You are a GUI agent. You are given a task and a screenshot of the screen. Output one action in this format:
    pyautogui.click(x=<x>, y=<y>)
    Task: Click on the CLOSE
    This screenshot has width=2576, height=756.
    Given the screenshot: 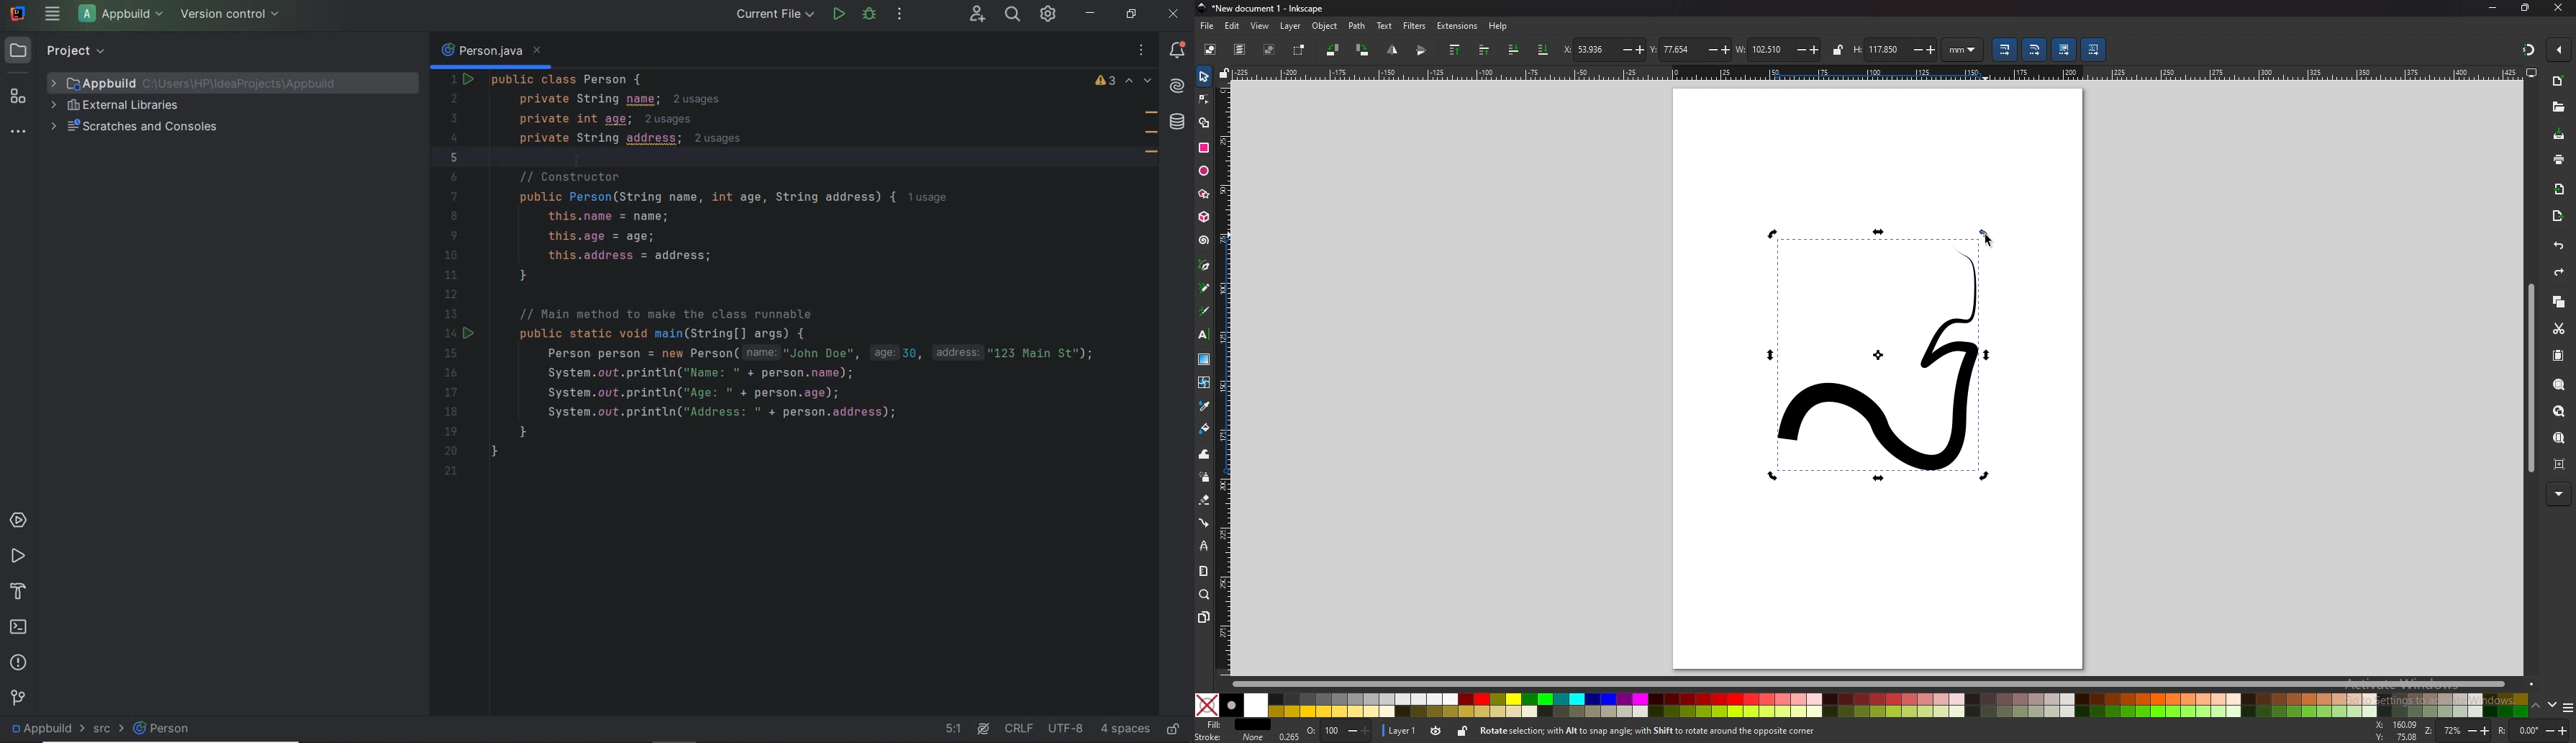 What is the action you would take?
    pyautogui.click(x=2556, y=9)
    